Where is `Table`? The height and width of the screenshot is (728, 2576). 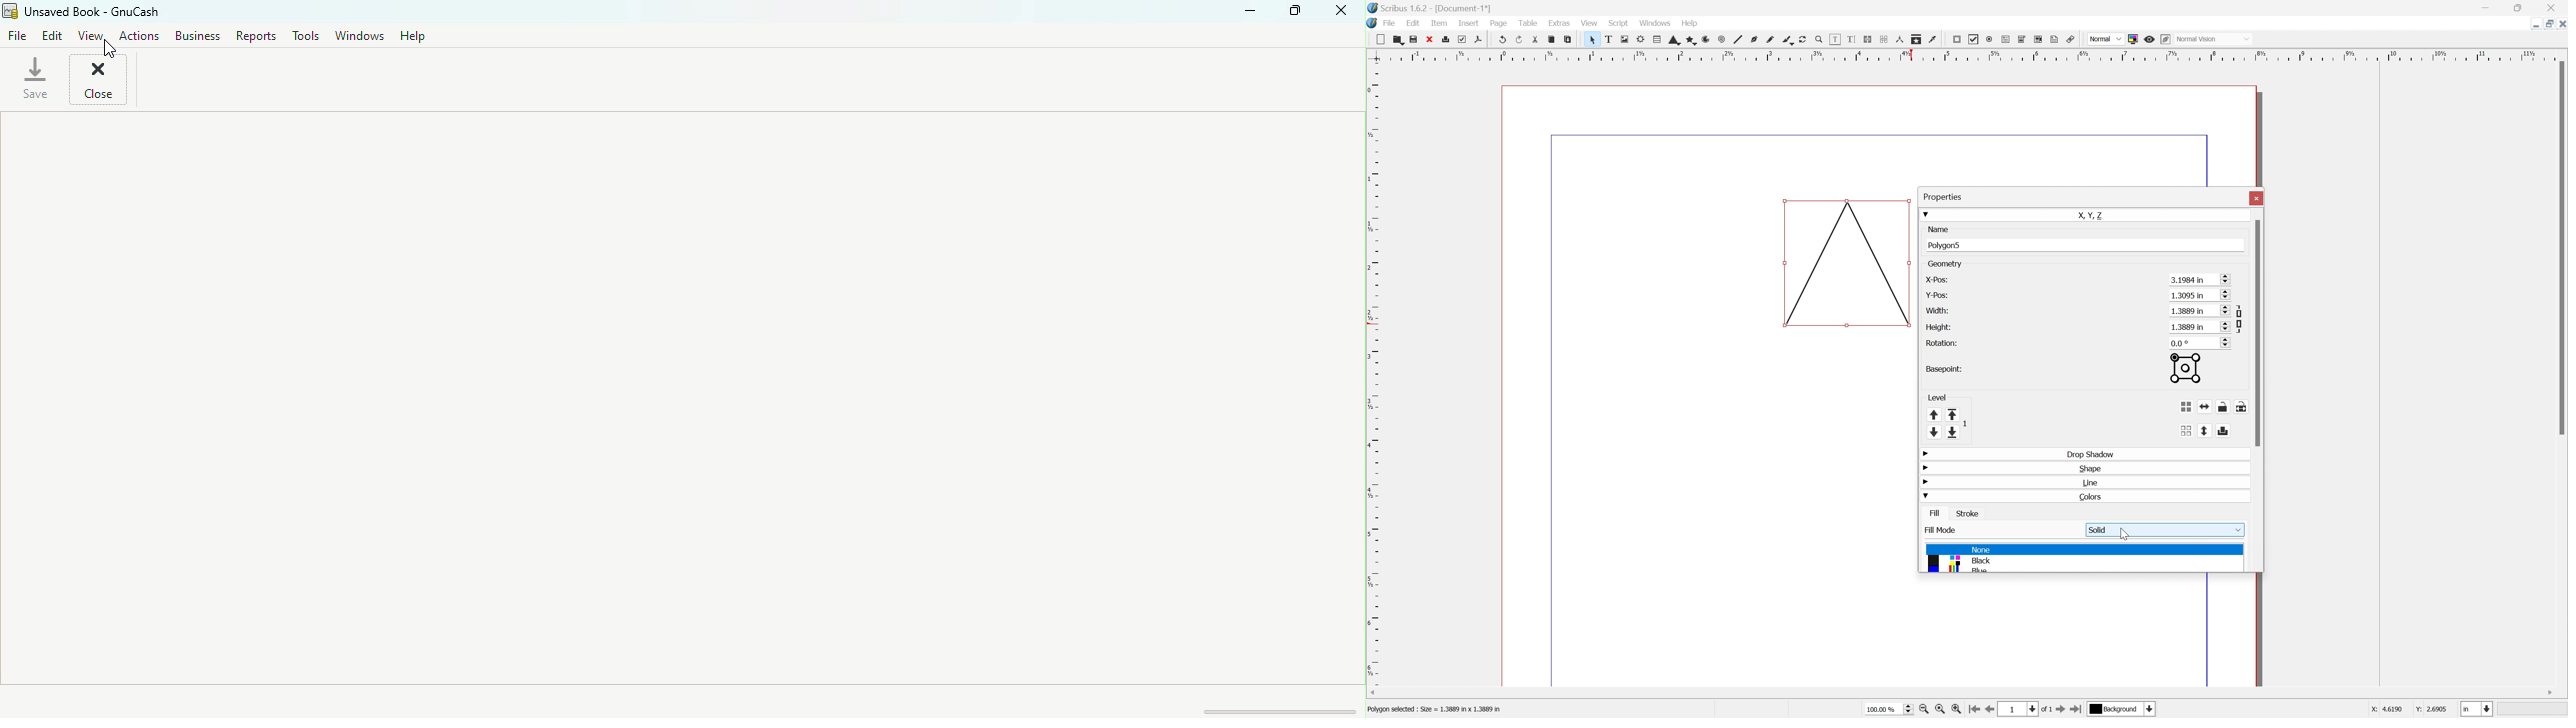
Table is located at coordinates (1653, 40).